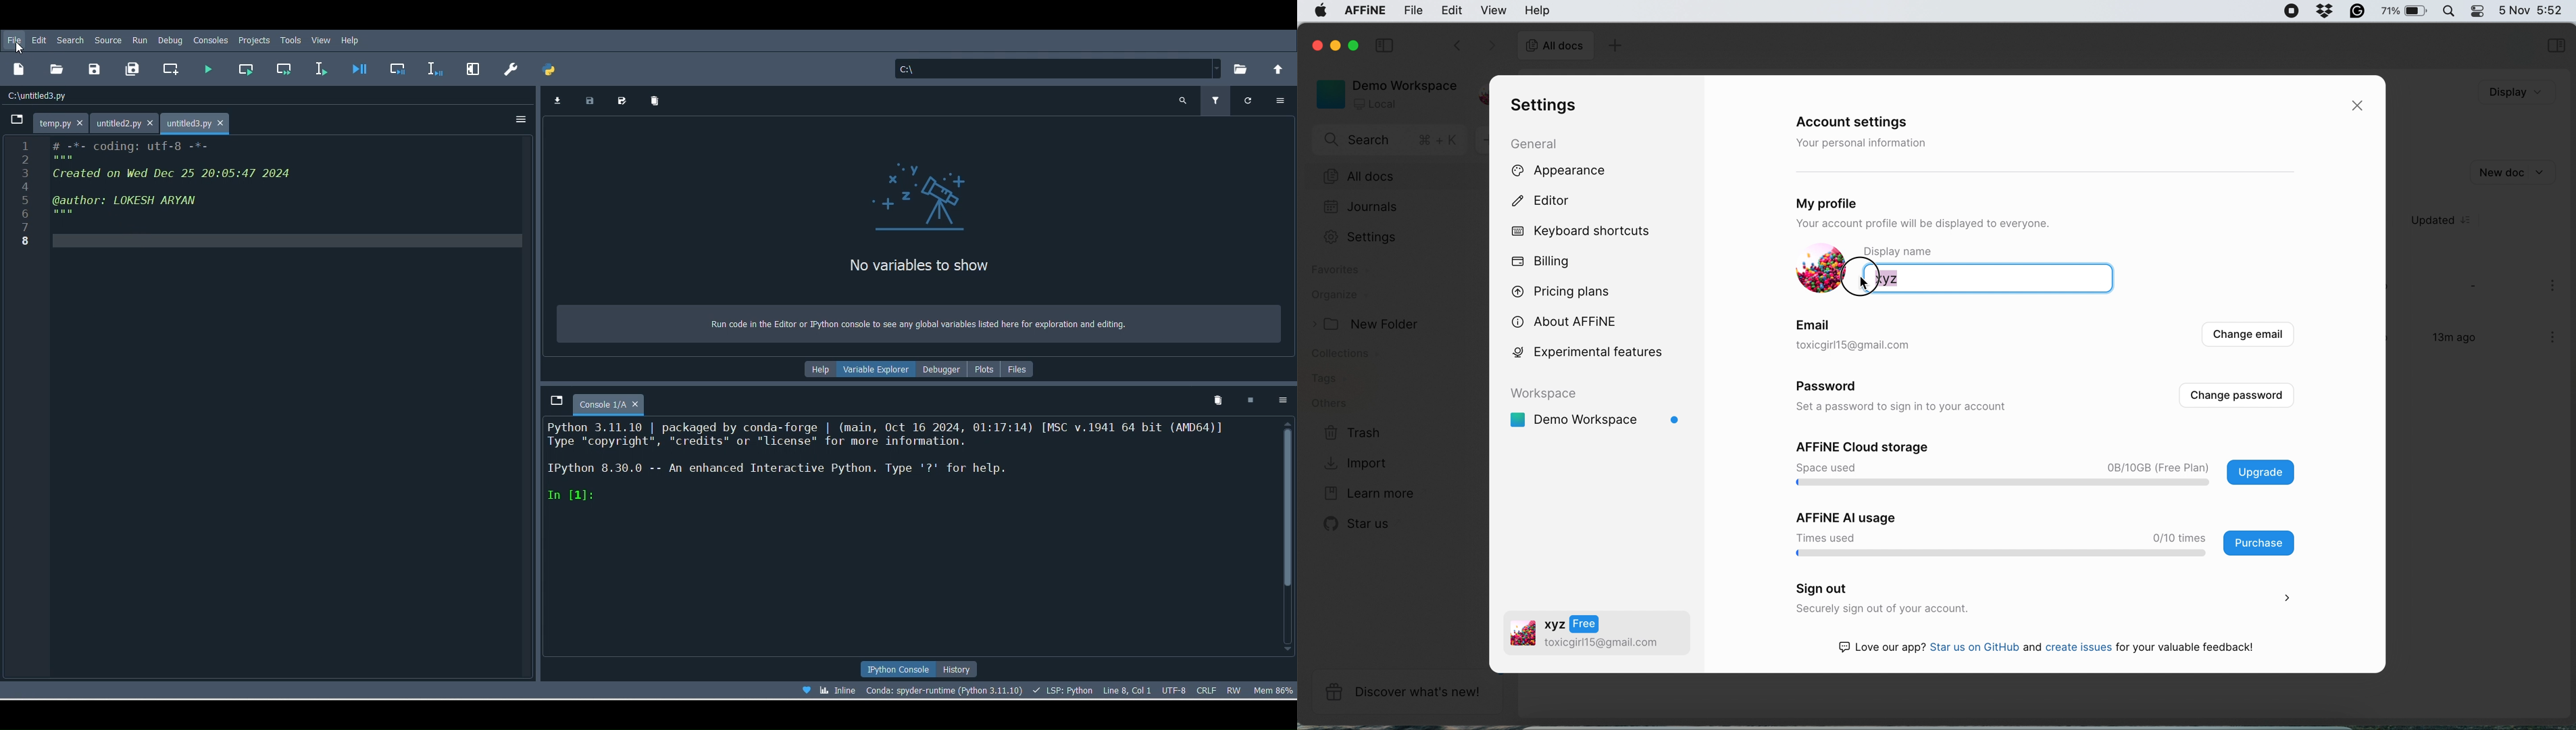 The image size is (2576, 756). Describe the element at coordinates (1240, 70) in the screenshot. I see `Browse a working directory` at that location.